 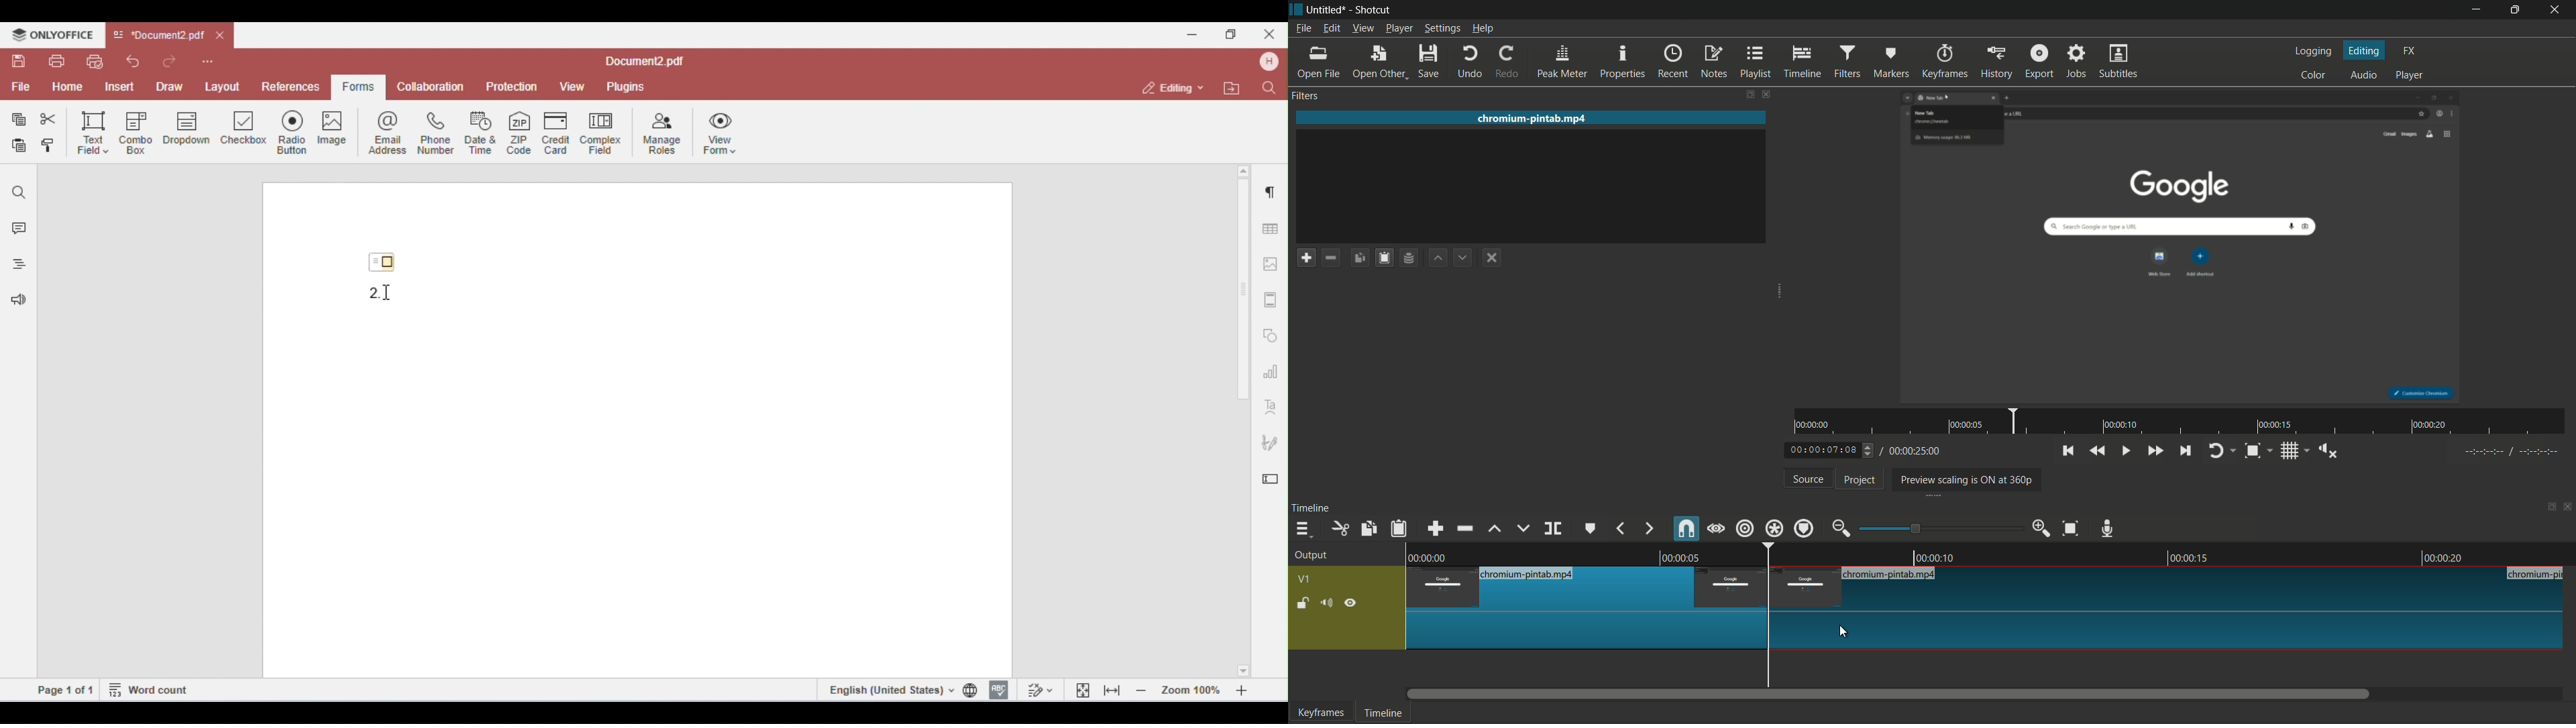 What do you see at coordinates (1305, 581) in the screenshot?
I see `v1` at bounding box center [1305, 581].